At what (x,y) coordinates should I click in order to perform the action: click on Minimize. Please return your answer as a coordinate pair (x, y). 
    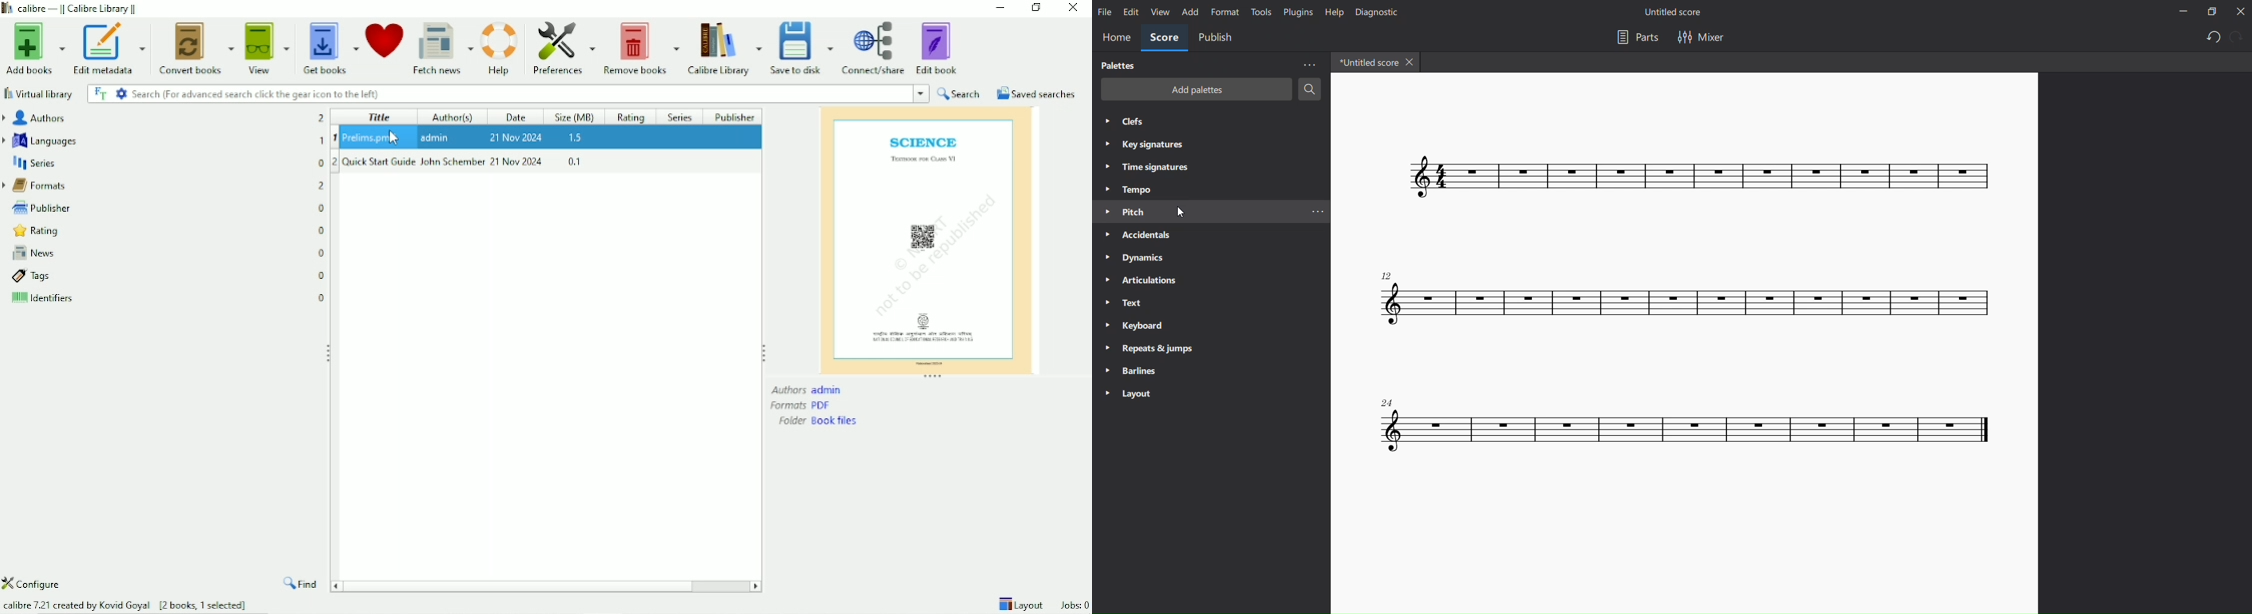
    Looking at the image, I should click on (996, 8).